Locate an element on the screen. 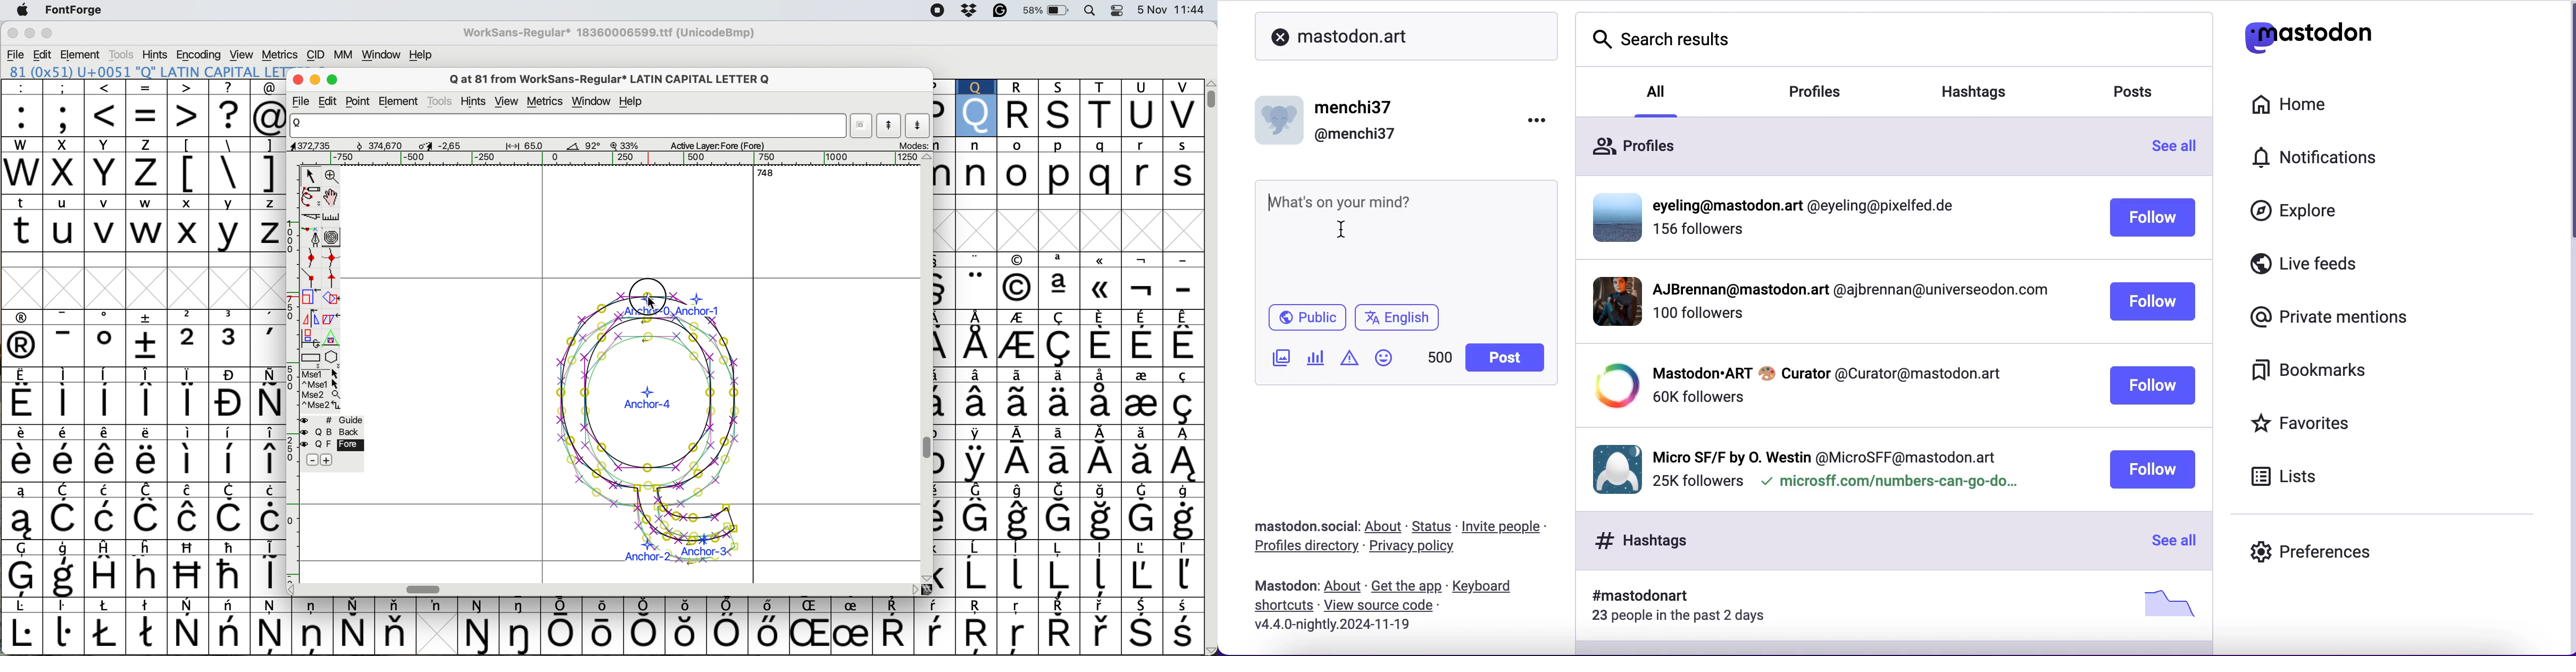  menchi37 is located at coordinates (1355, 108).